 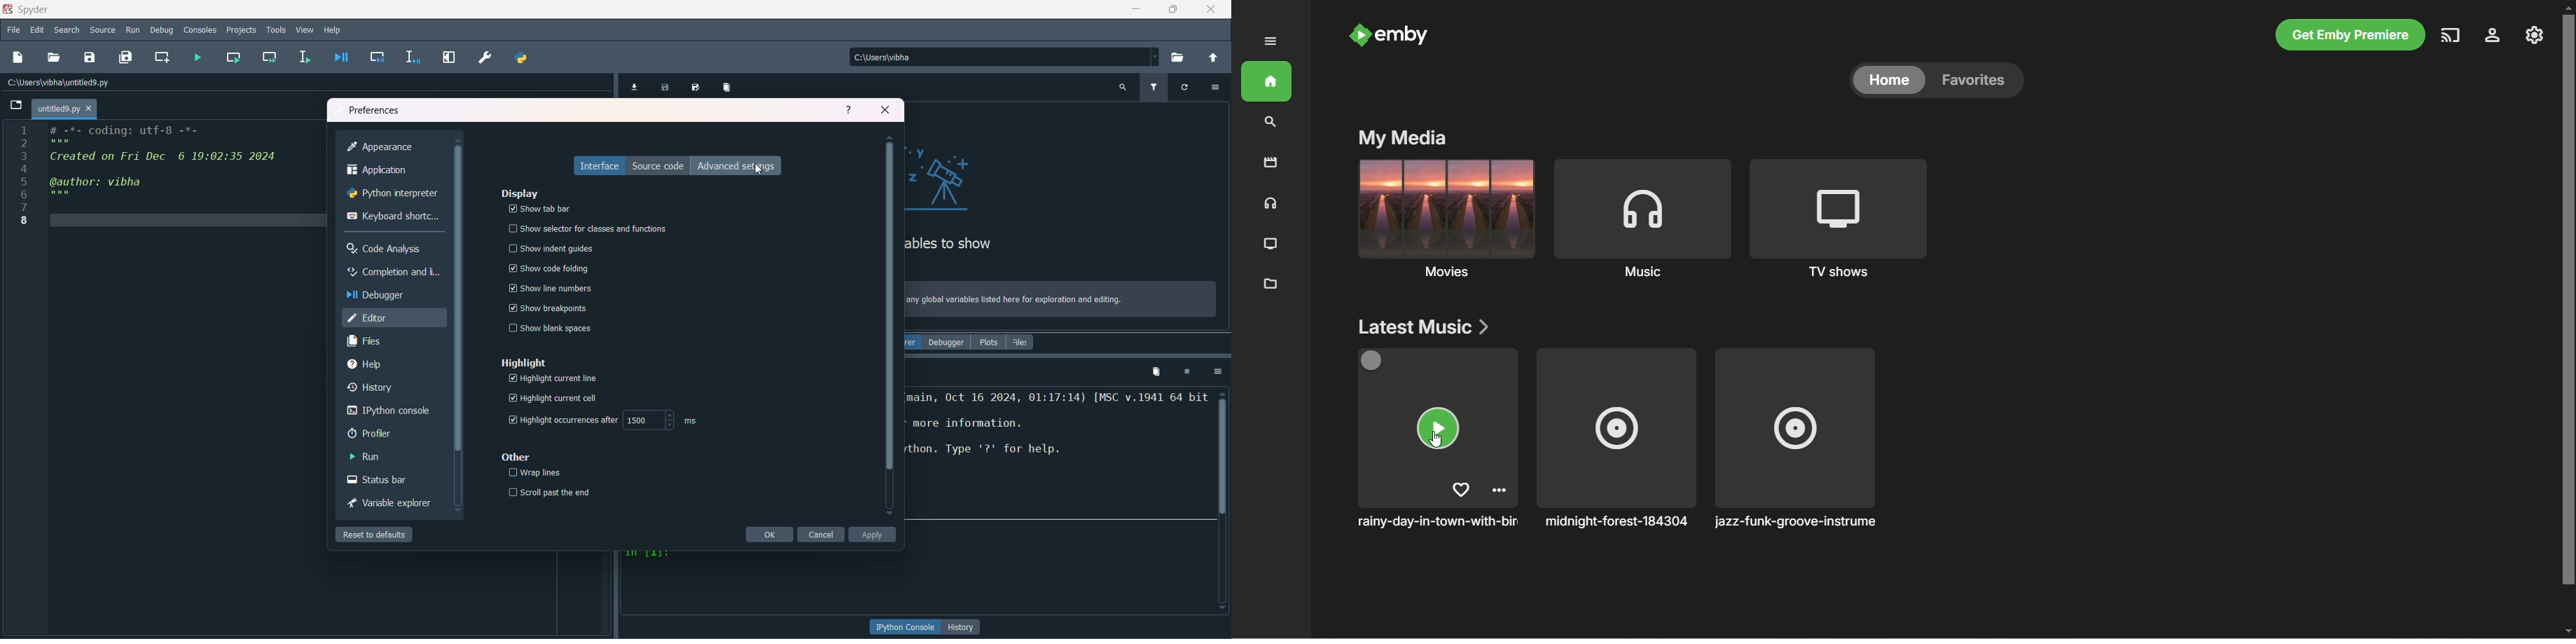 What do you see at coordinates (393, 194) in the screenshot?
I see `python interpreter` at bounding box center [393, 194].